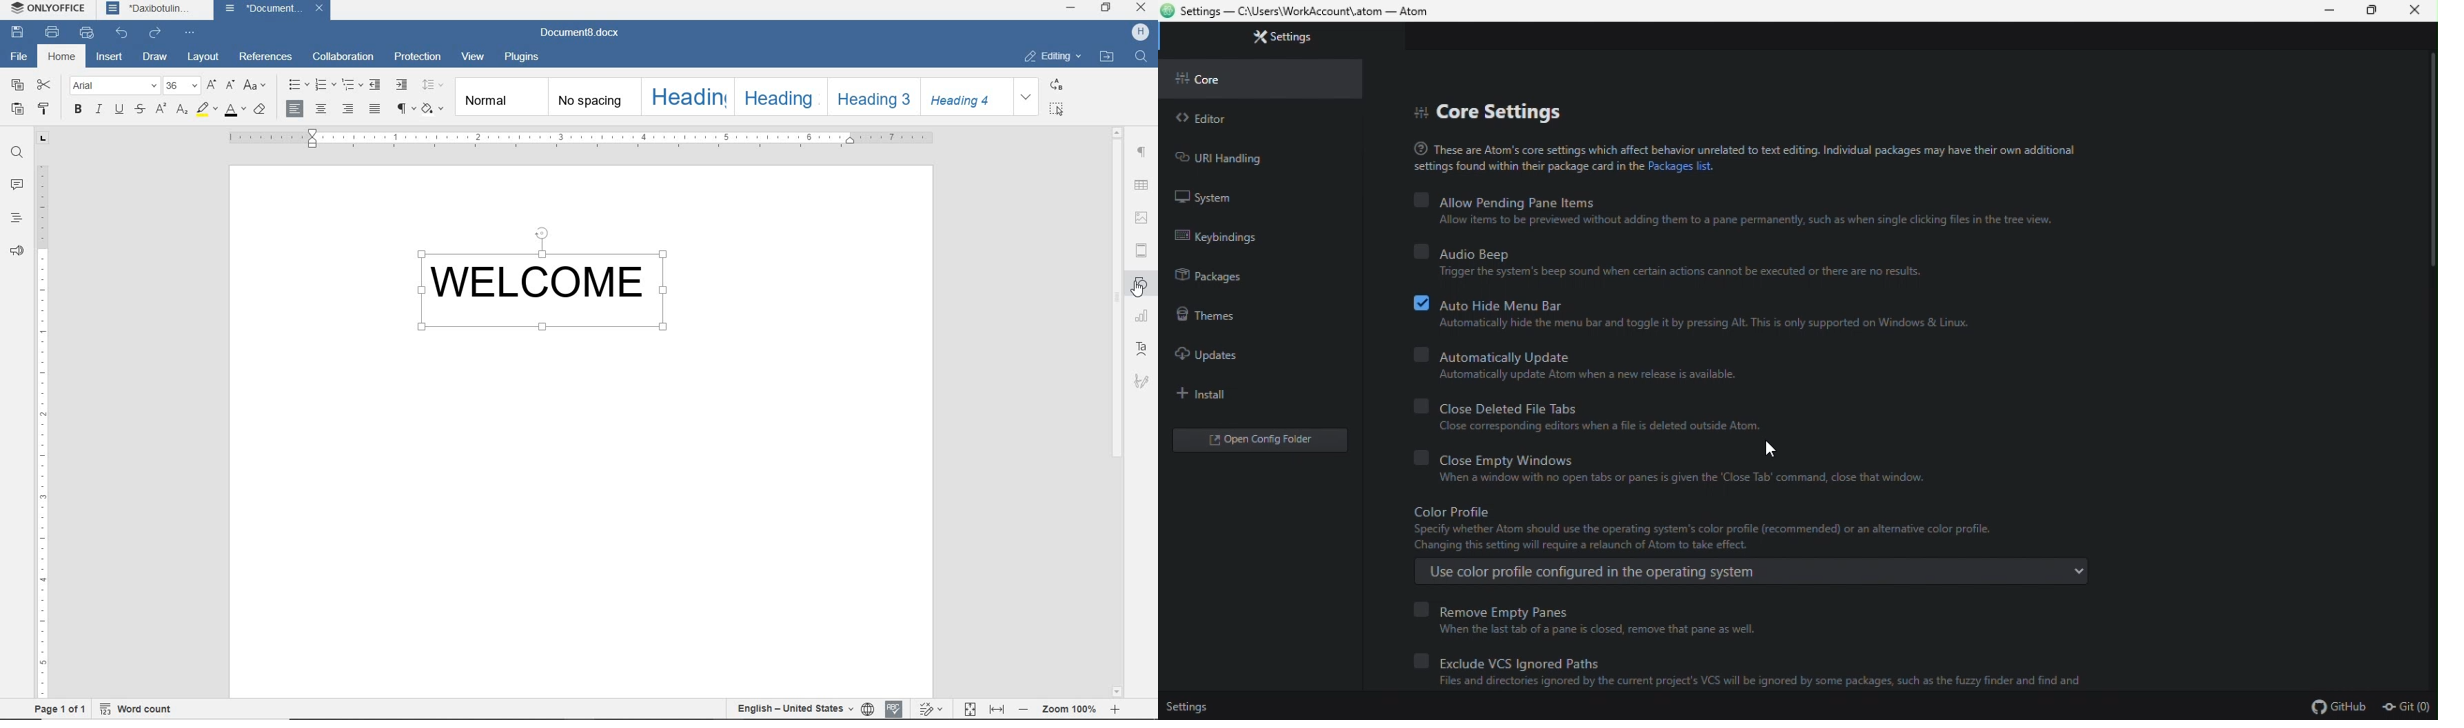  I want to click on FIT TO WIDTH, so click(999, 710).